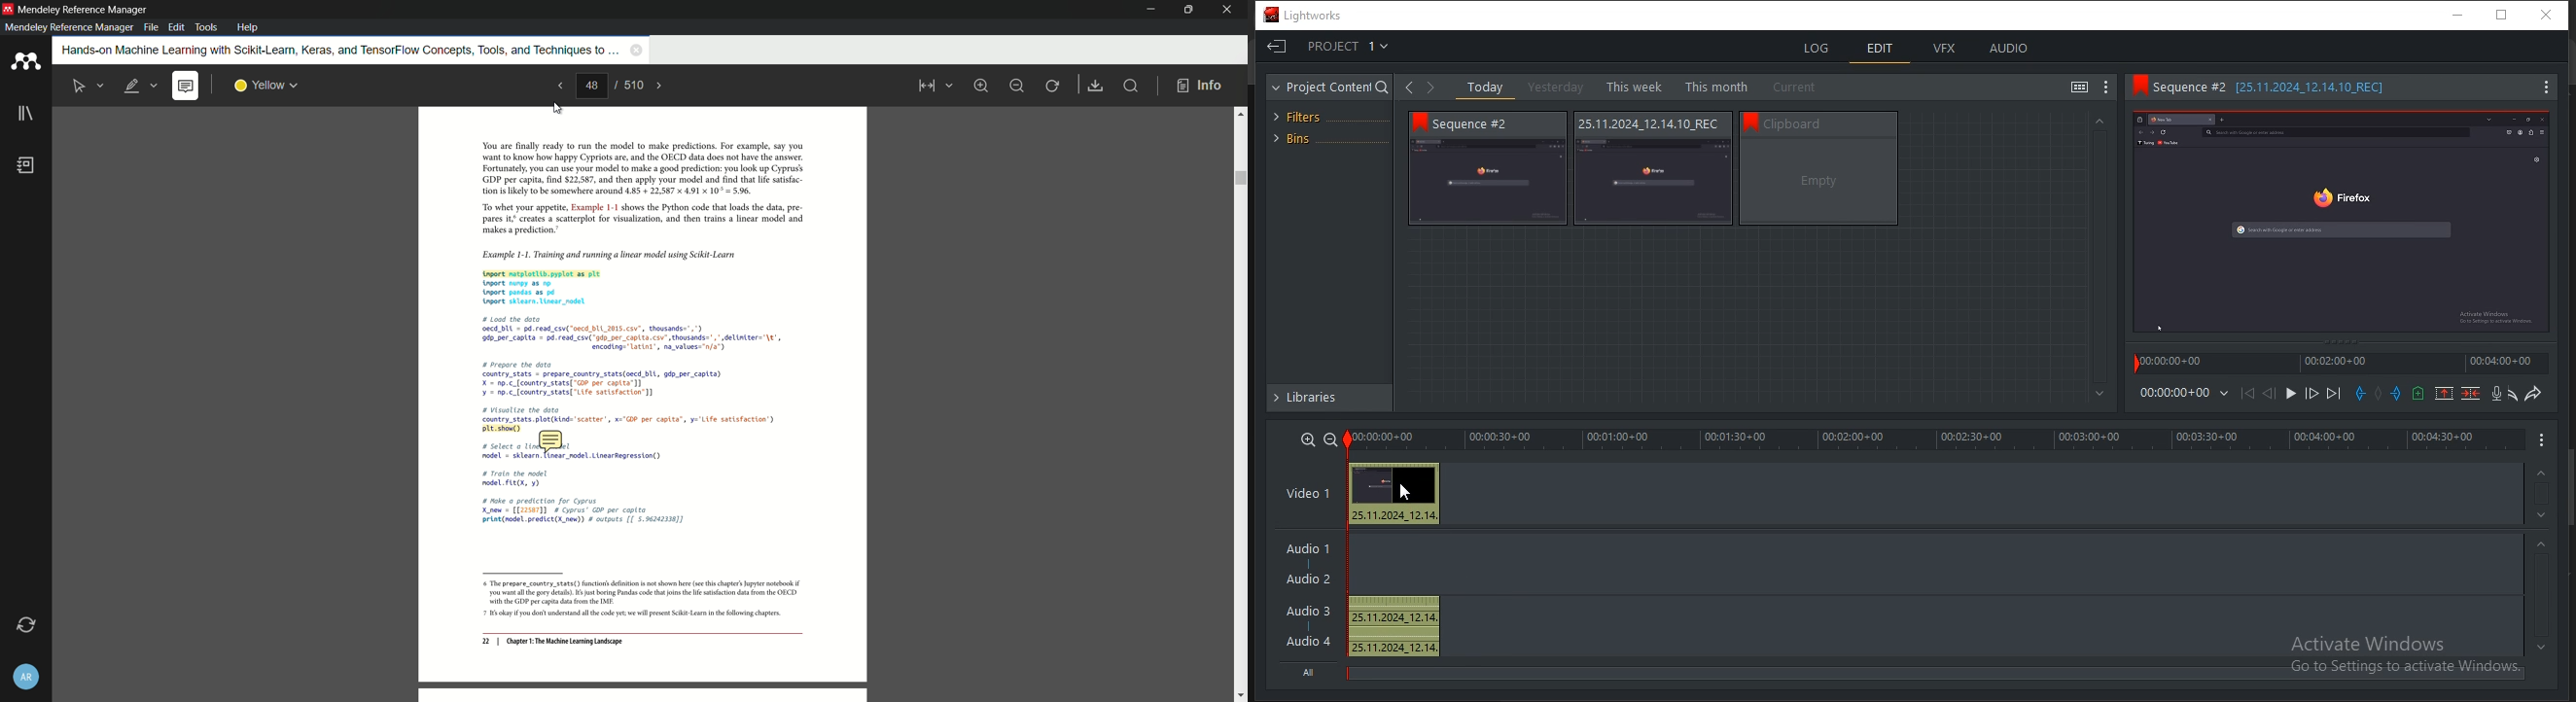 The width and height of the screenshot is (2576, 728). I want to click on tools menu, so click(205, 27).